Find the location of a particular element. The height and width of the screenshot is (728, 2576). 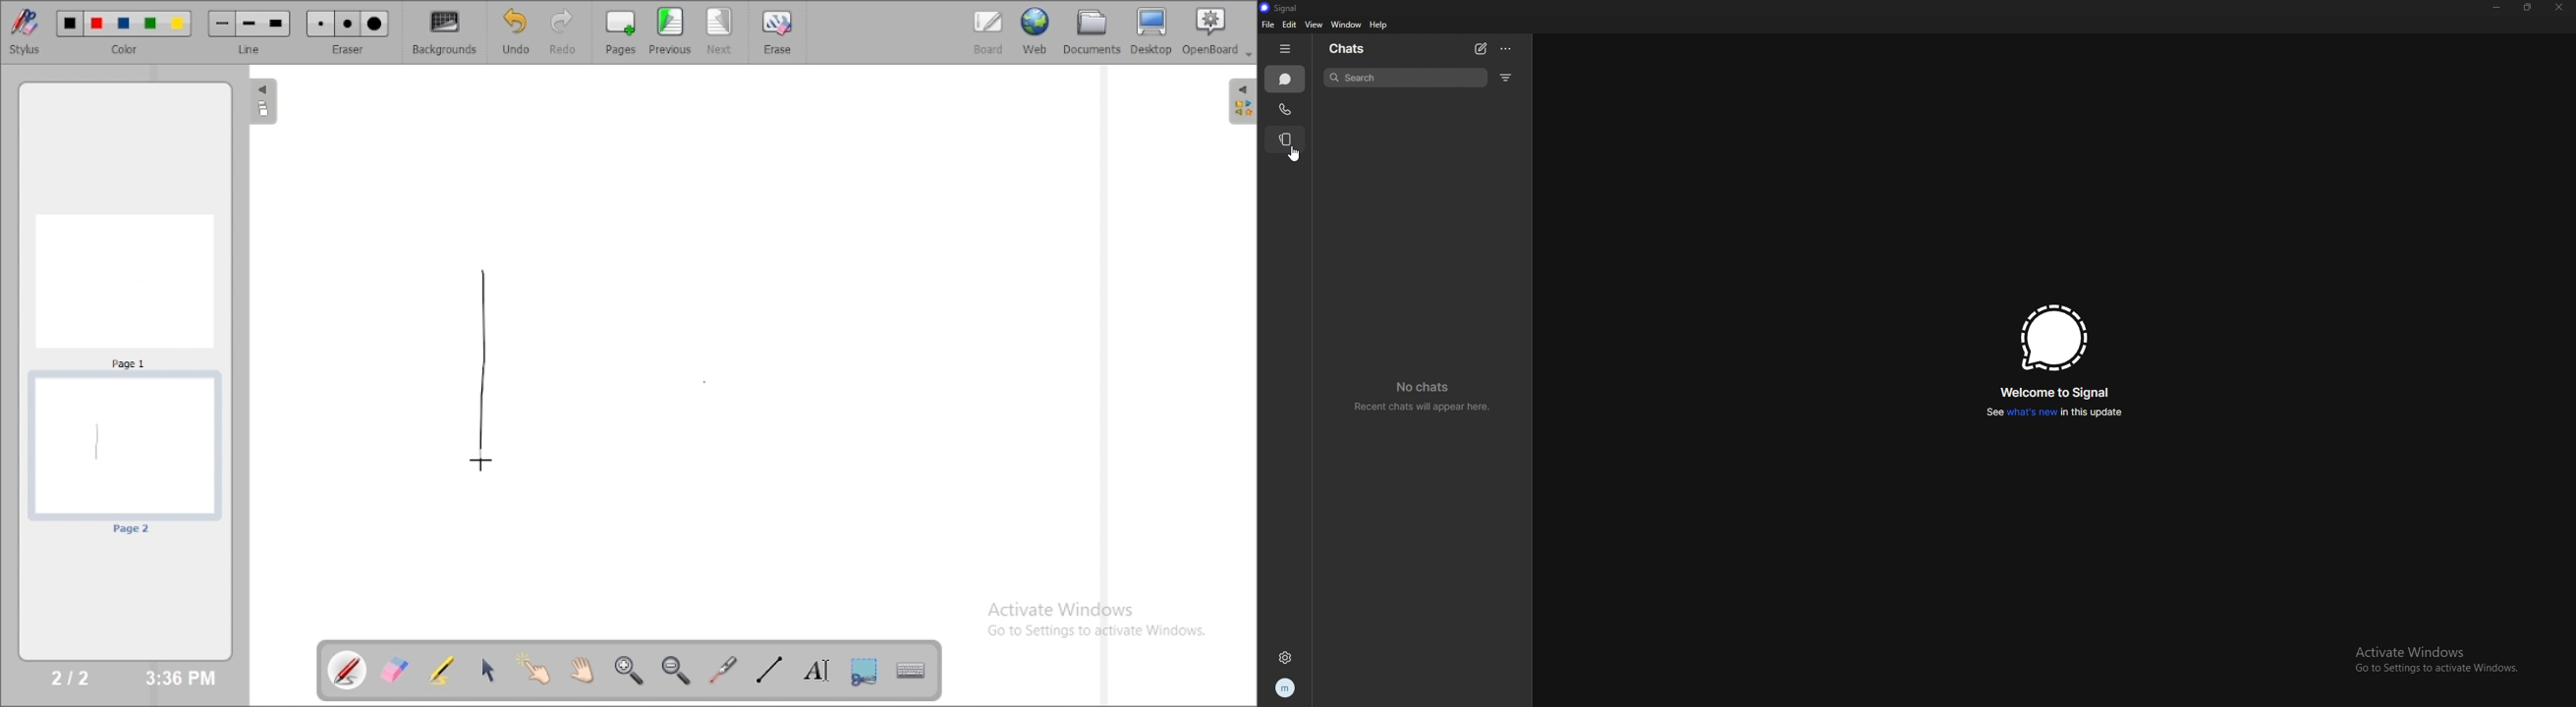

signal is located at coordinates (1282, 8).